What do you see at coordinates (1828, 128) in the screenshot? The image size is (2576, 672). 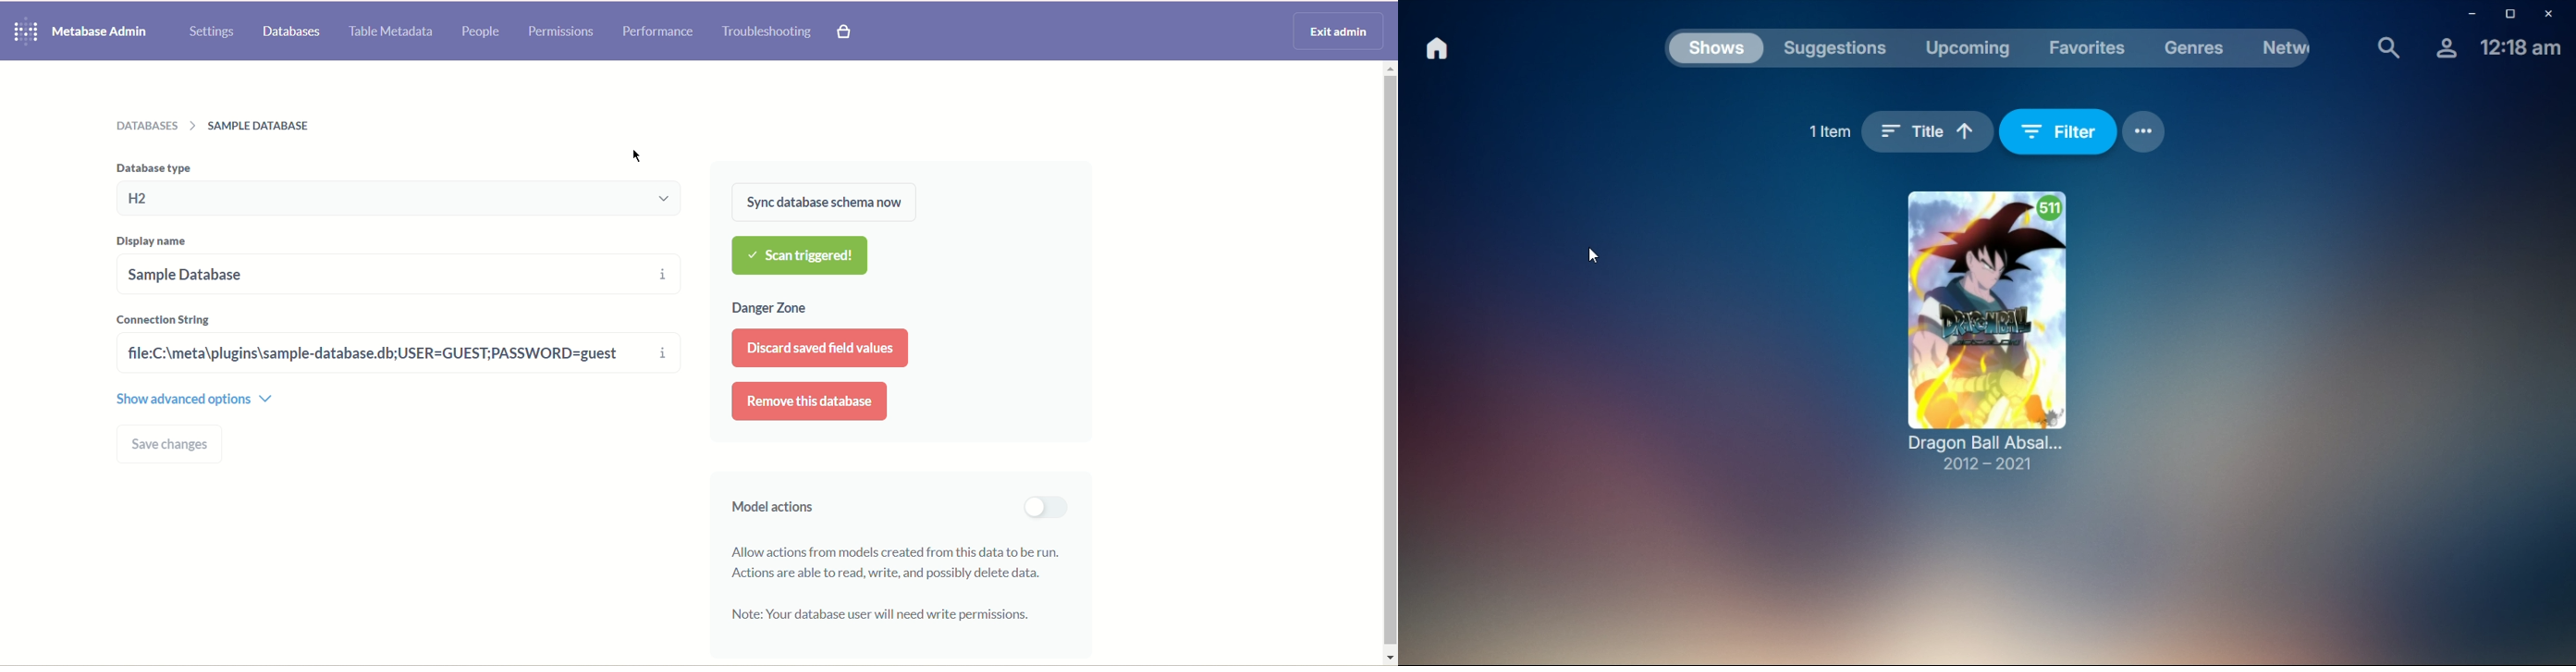 I see `4 Items` at bounding box center [1828, 128].